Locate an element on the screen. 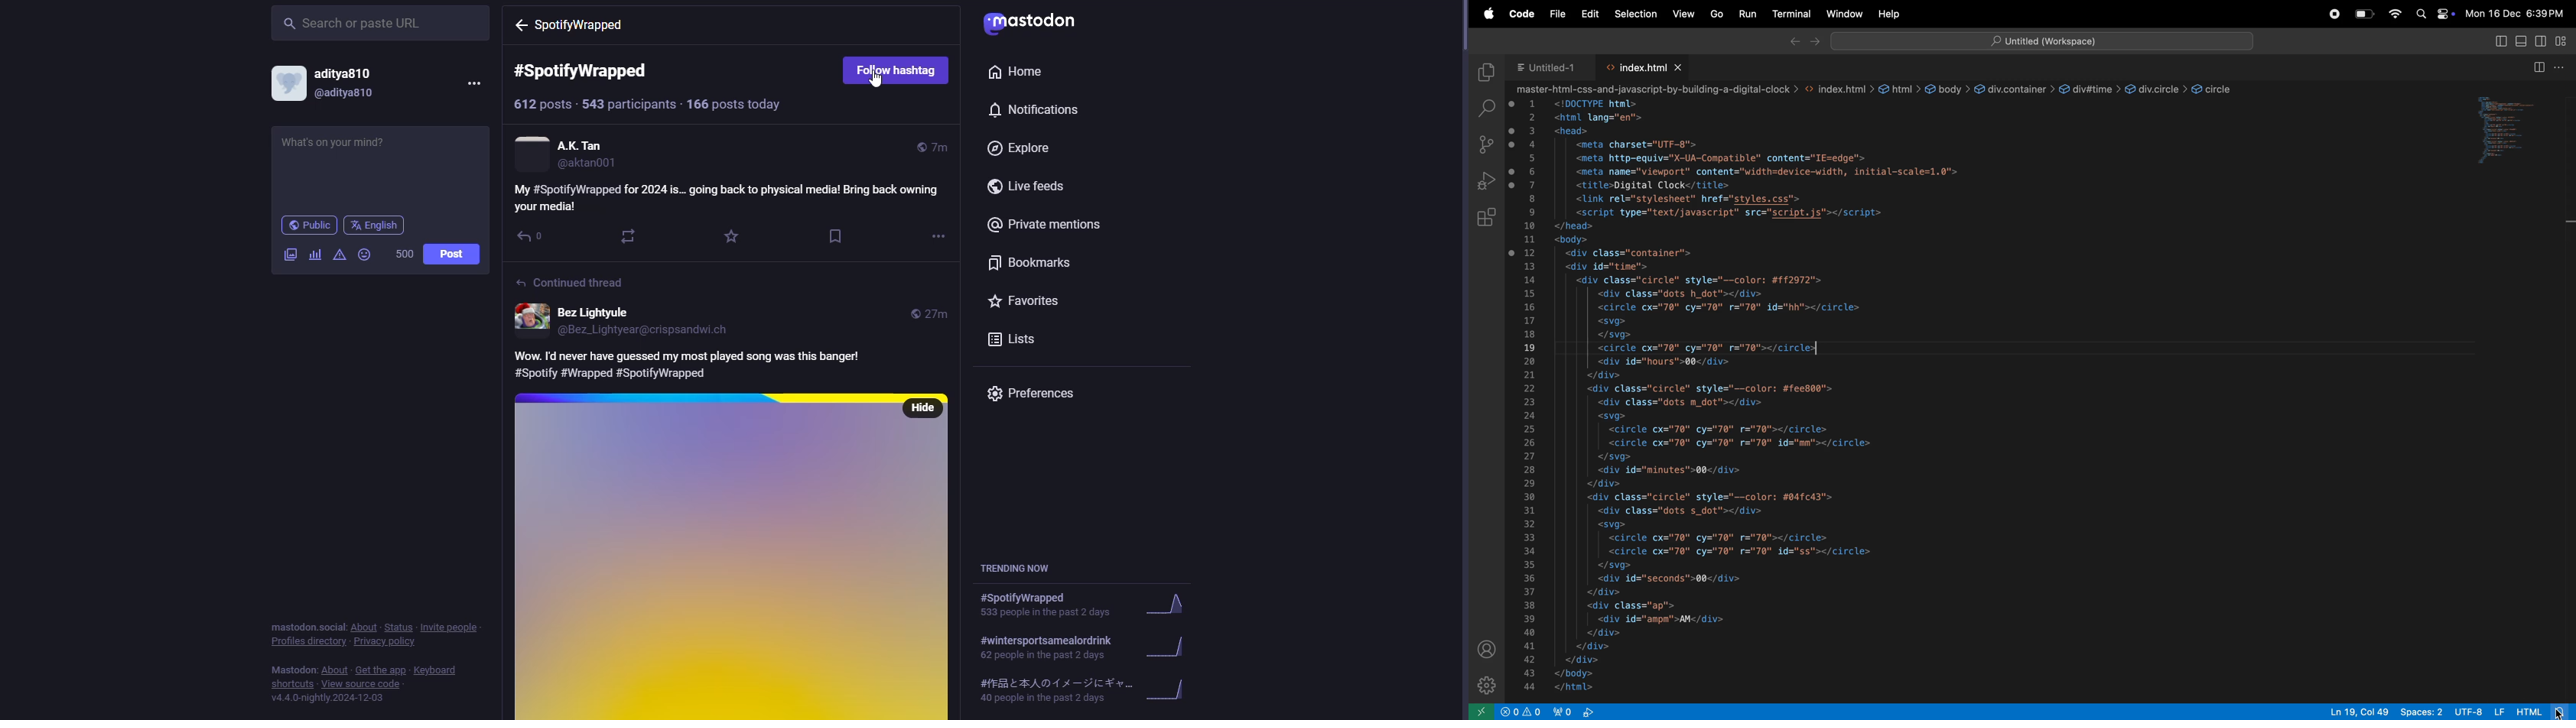  hashtag is located at coordinates (575, 25).